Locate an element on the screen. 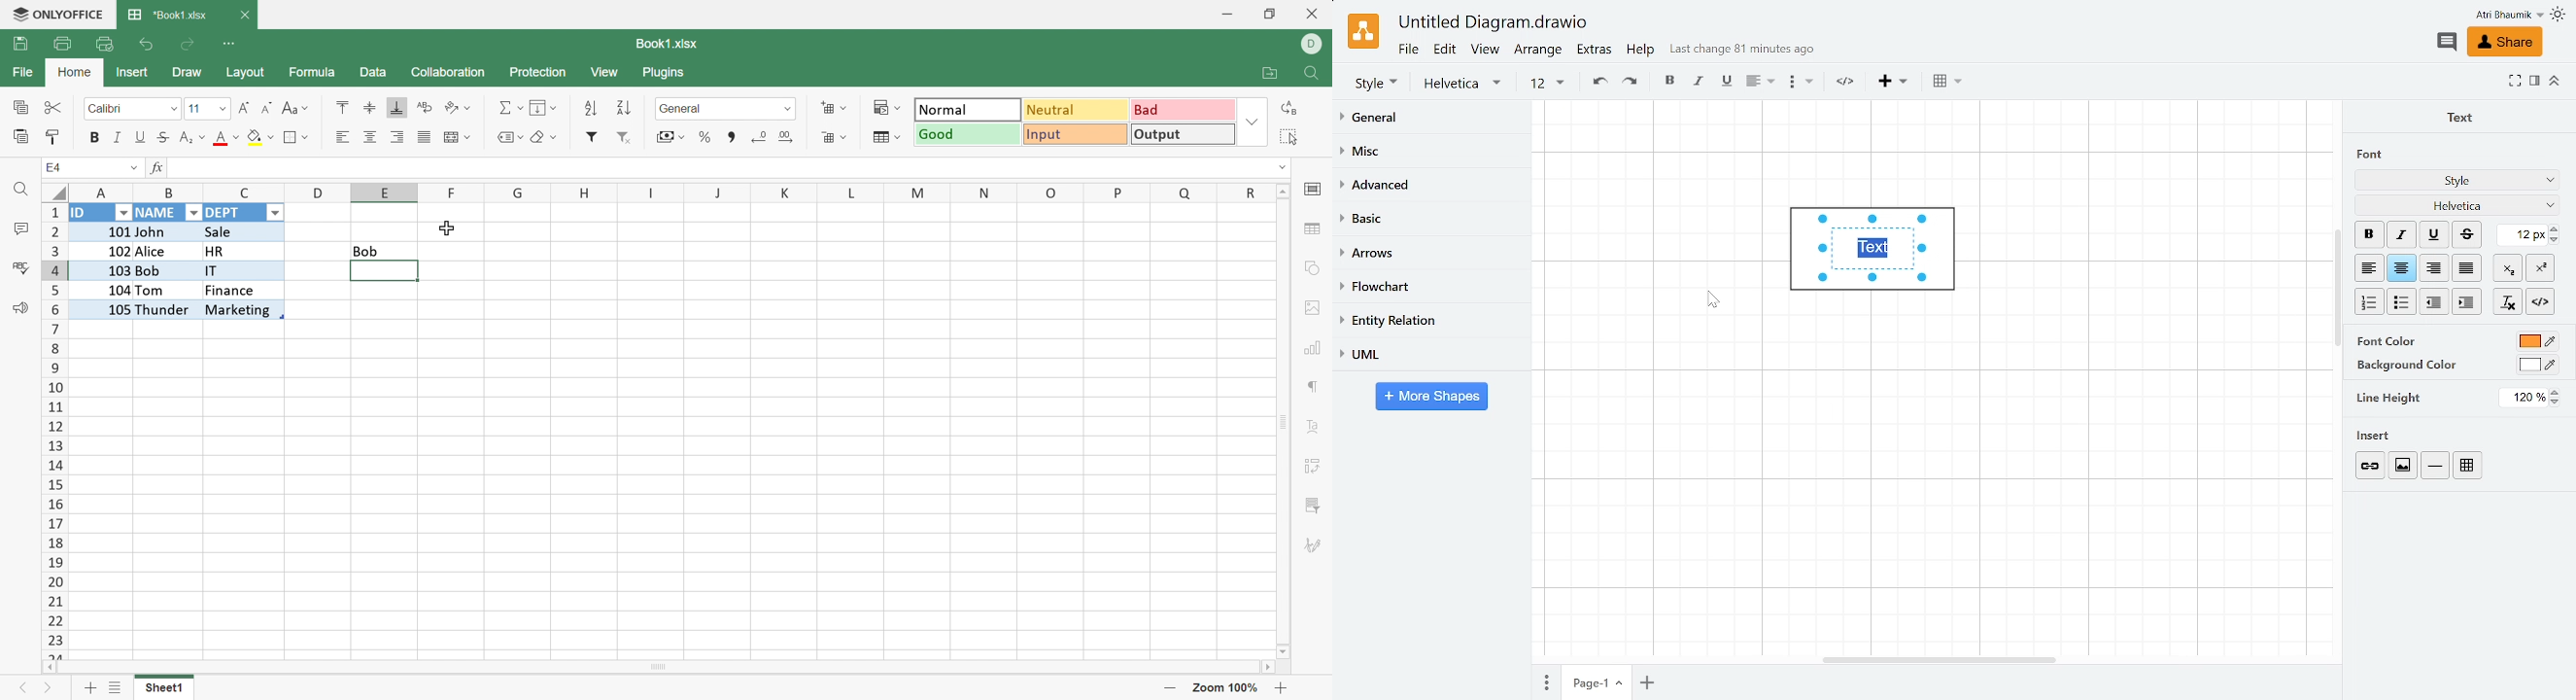 The height and width of the screenshot is (700, 2576). File is located at coordinates (20, 73).